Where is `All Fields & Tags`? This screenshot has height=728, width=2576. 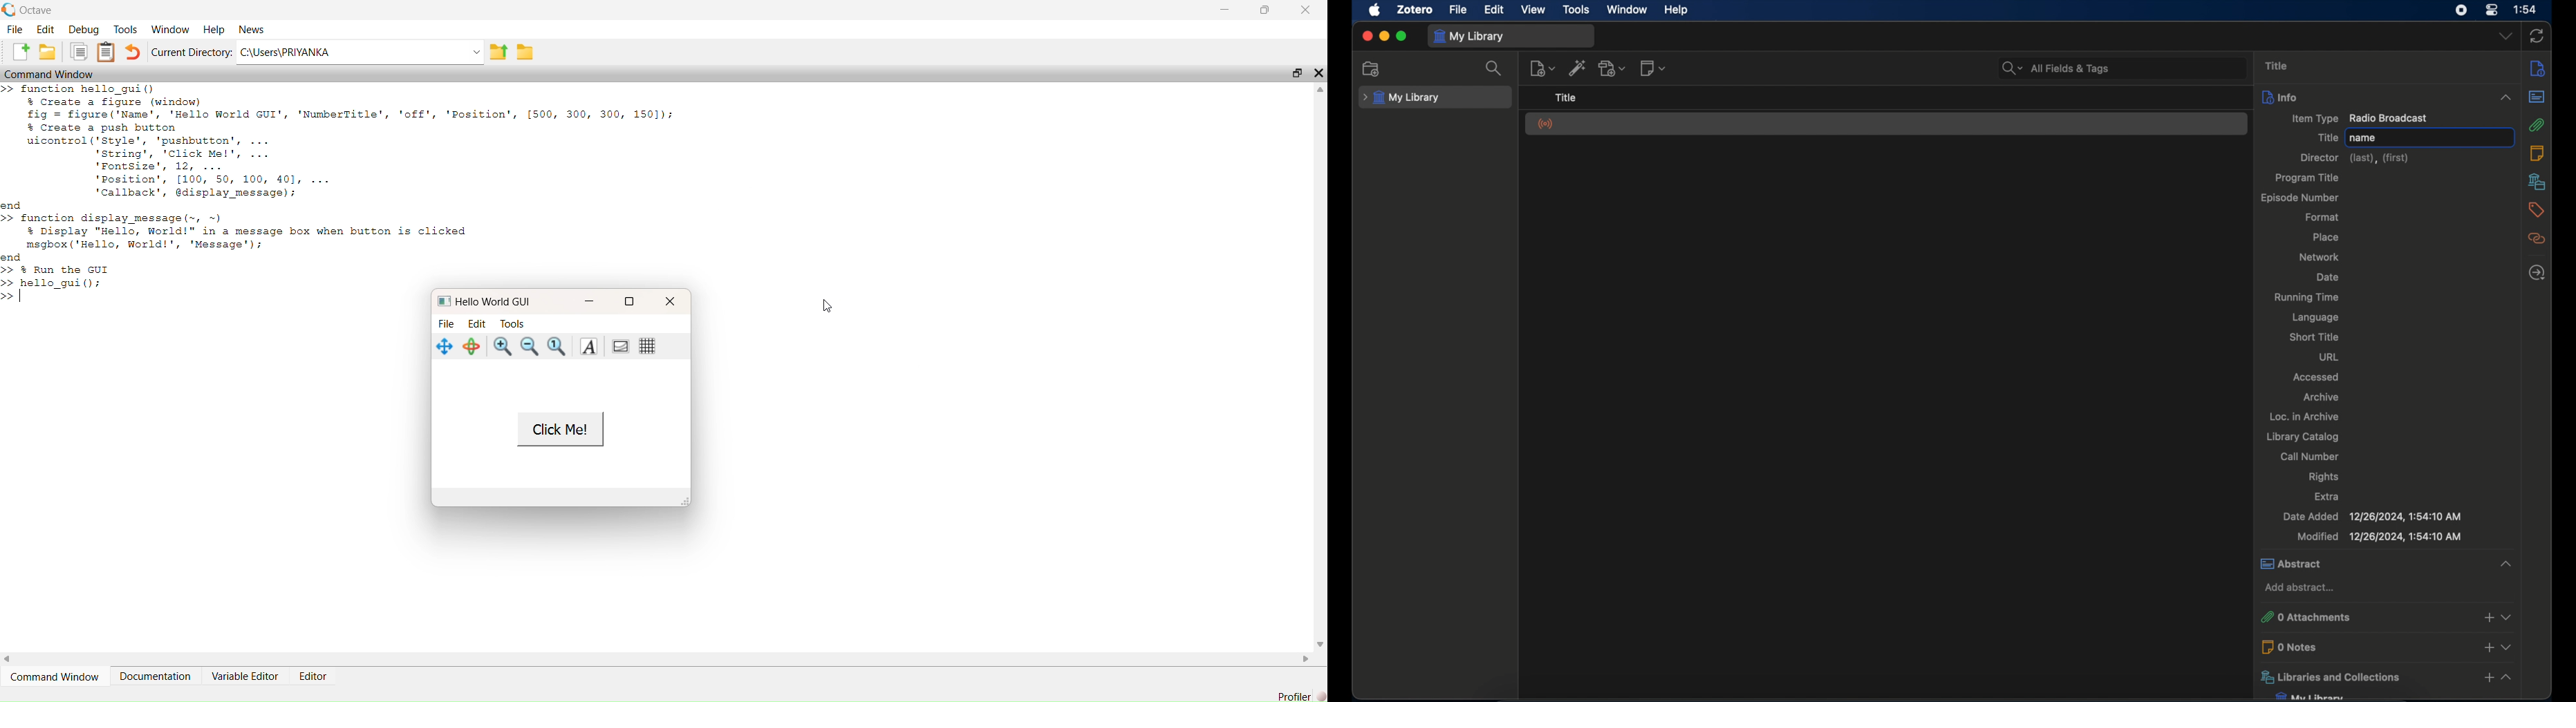
All Fields & Tags is located at coordinates (2121, 66).